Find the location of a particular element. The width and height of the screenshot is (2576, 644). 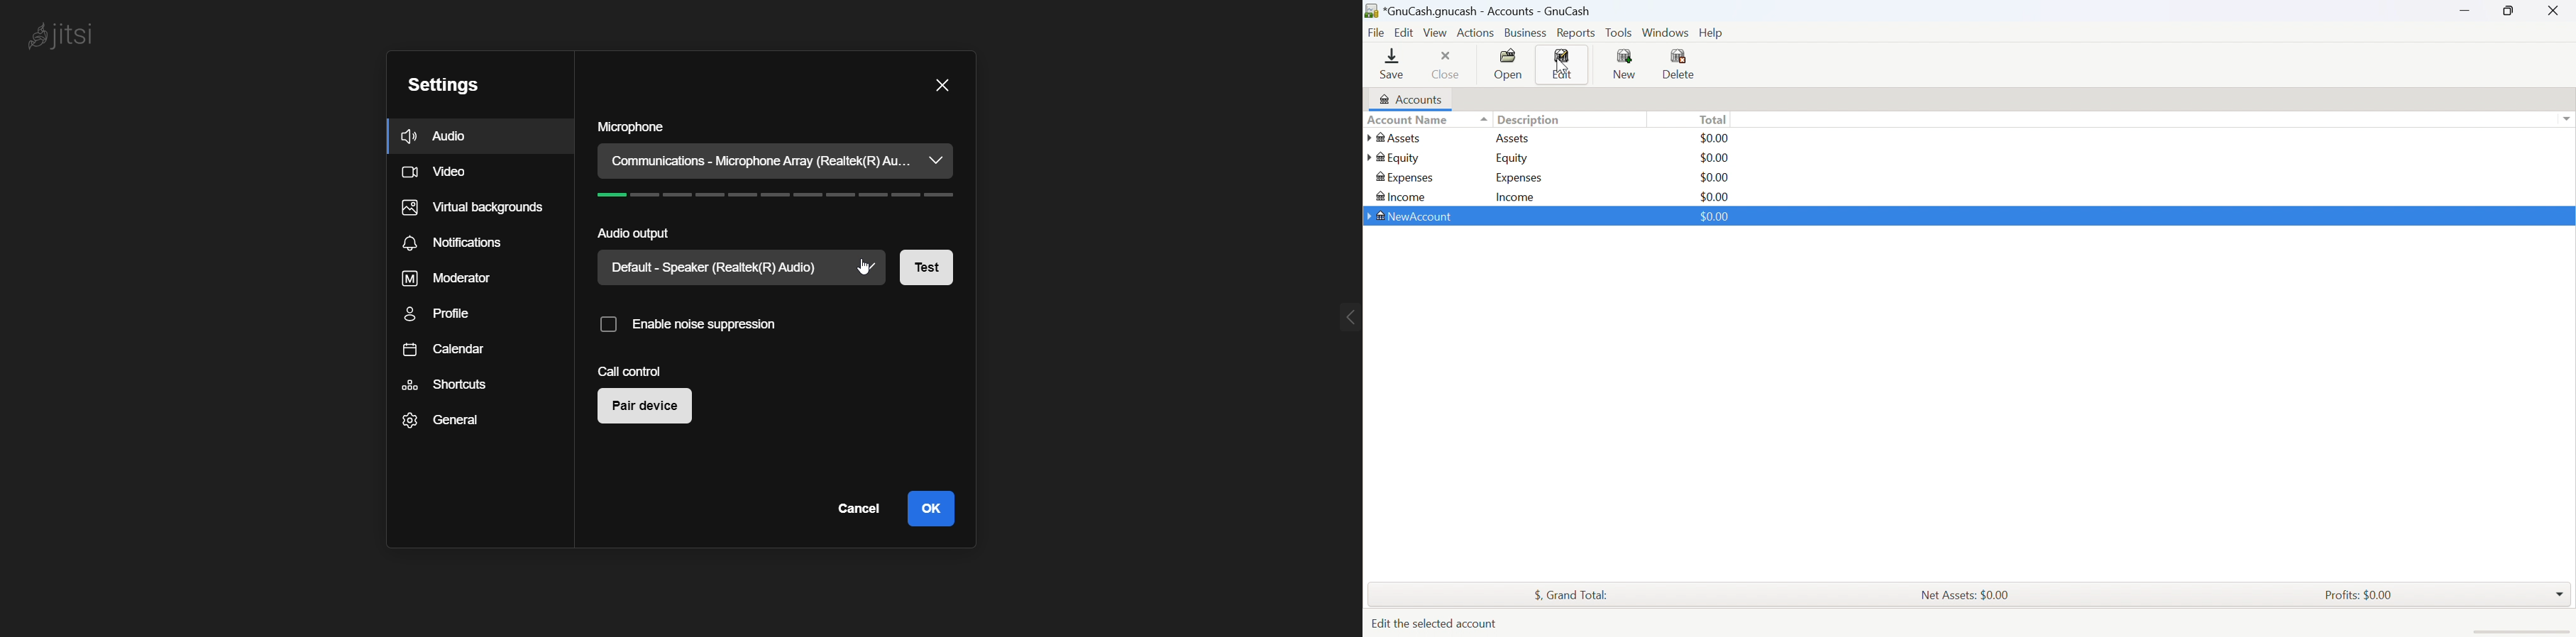

volume is located at coordinates (783, 197).